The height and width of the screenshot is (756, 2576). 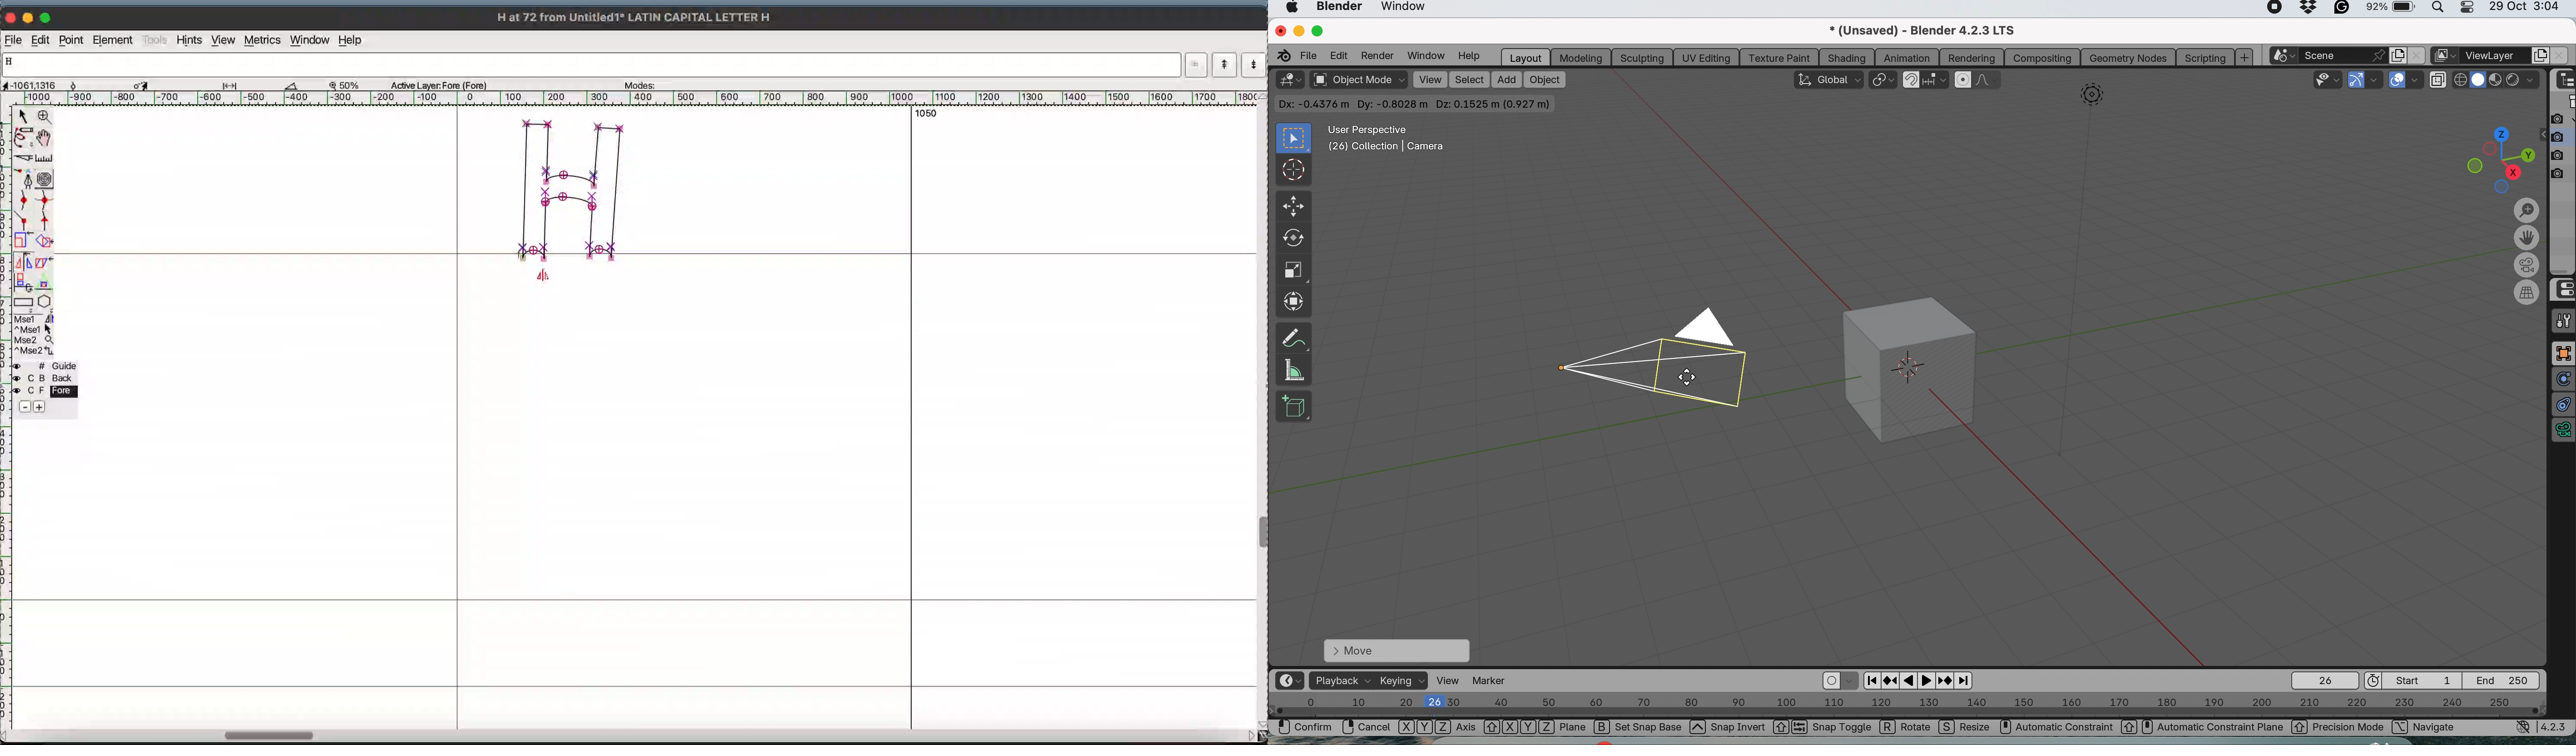 What do you see at coordinates (1965, 681) in the screenshot?
I see `next` at bounding box center [1965, 681].